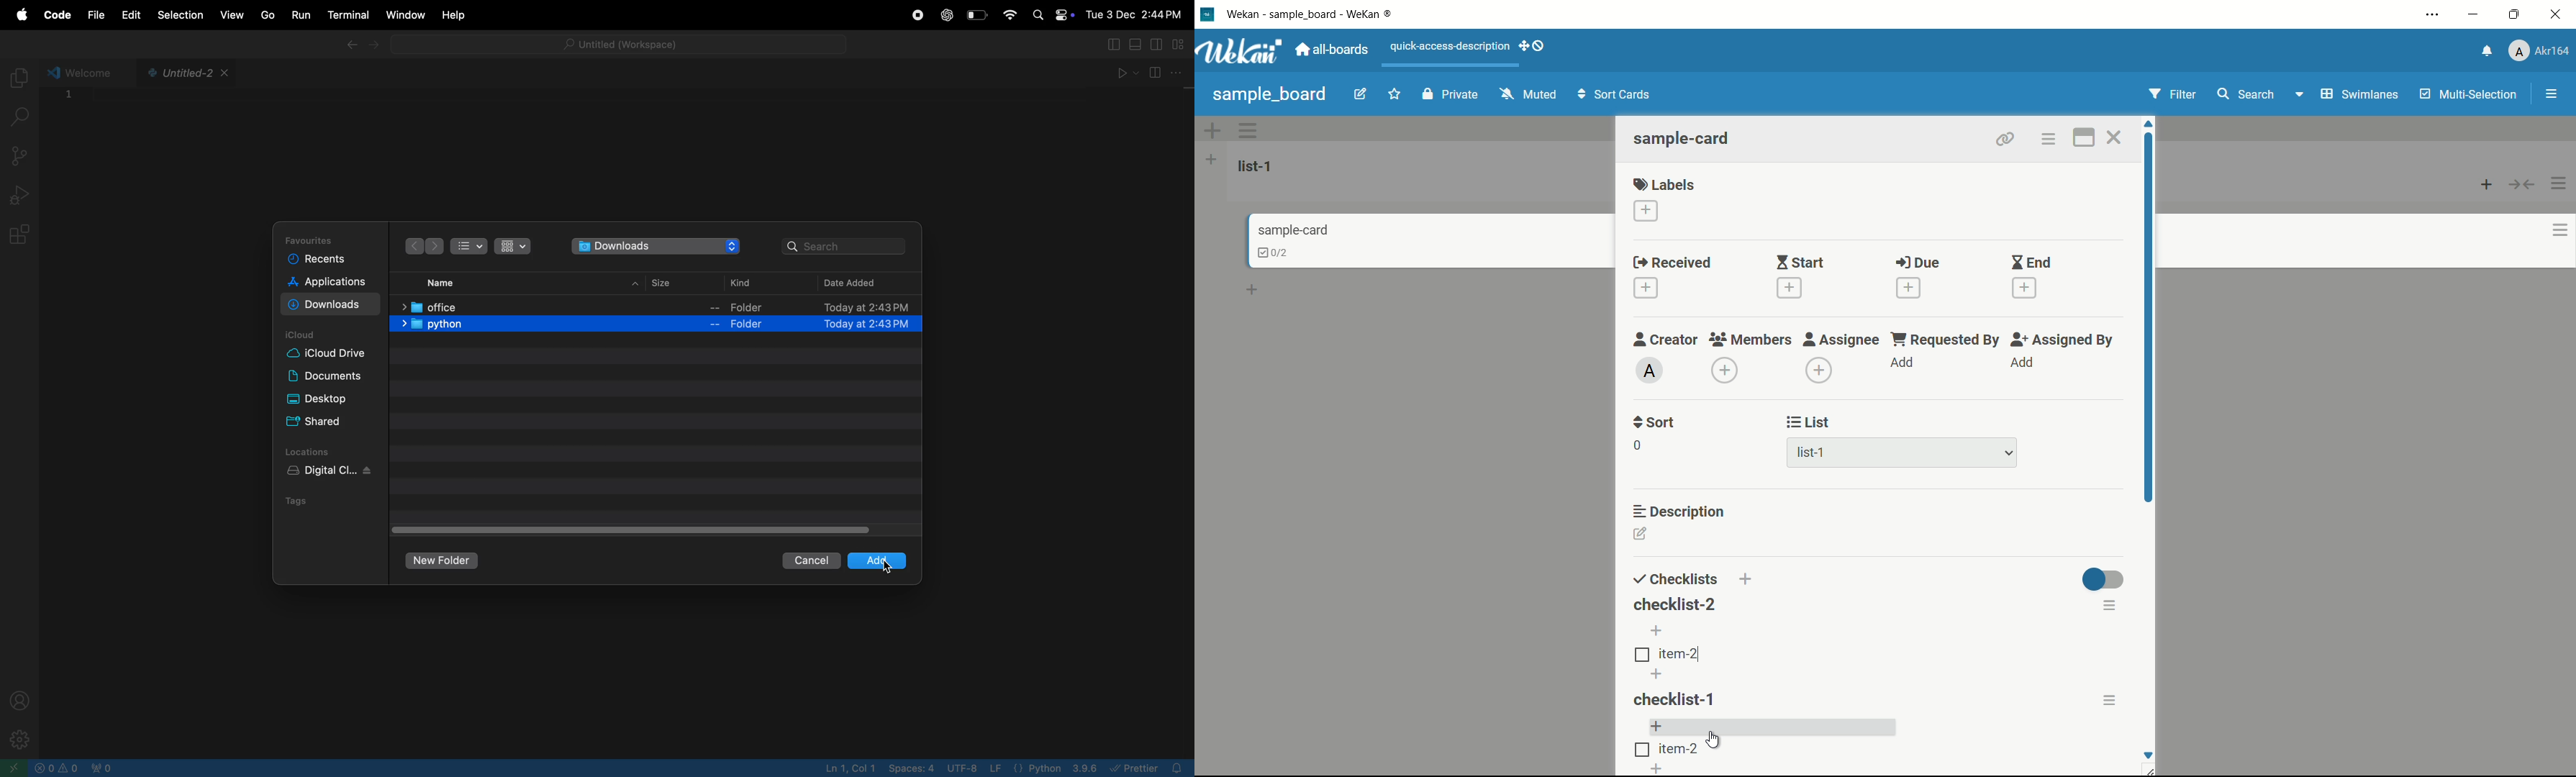 The height and width of the screenshot is (784, 2576). What do you see at coordinates (2487, 183) in the screenshot?
I see `add card` at bounding box center [2487, 183].